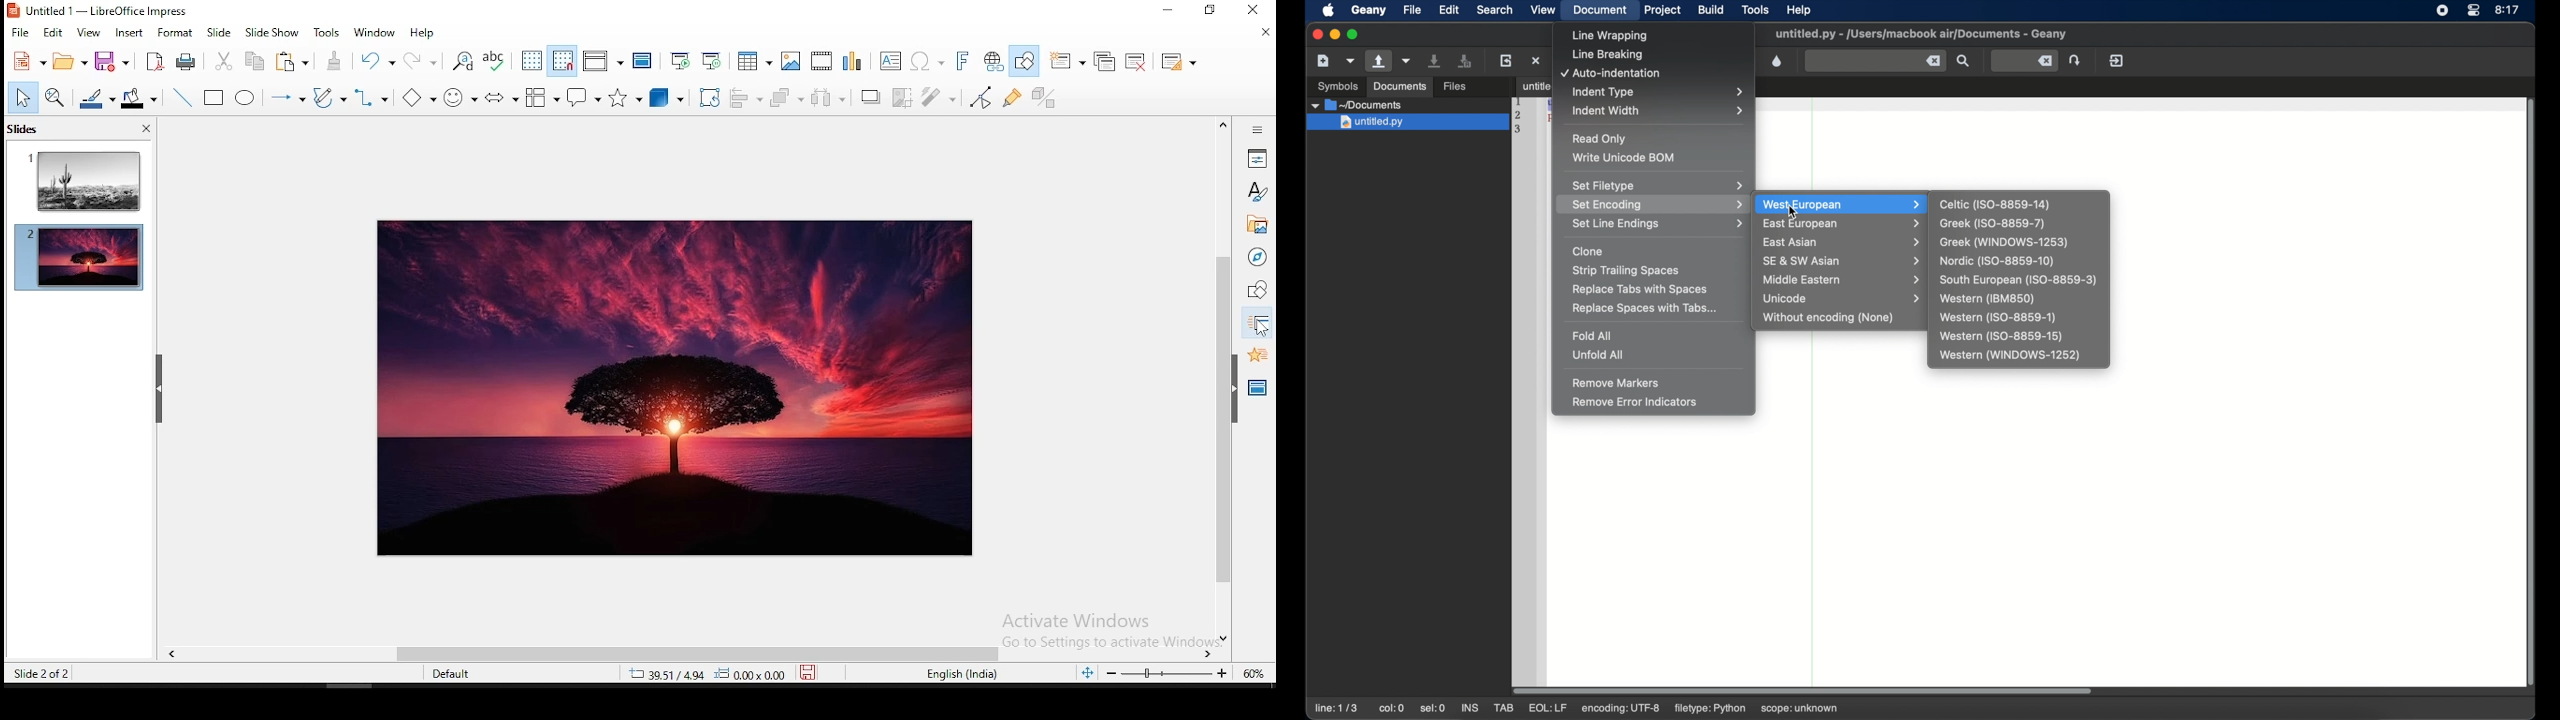 The width and height of the screenshot is (2576, 728). Describe the element at coordinates (1641, 289) in the screenshot. I see `replace tabs with spaces` at that location.